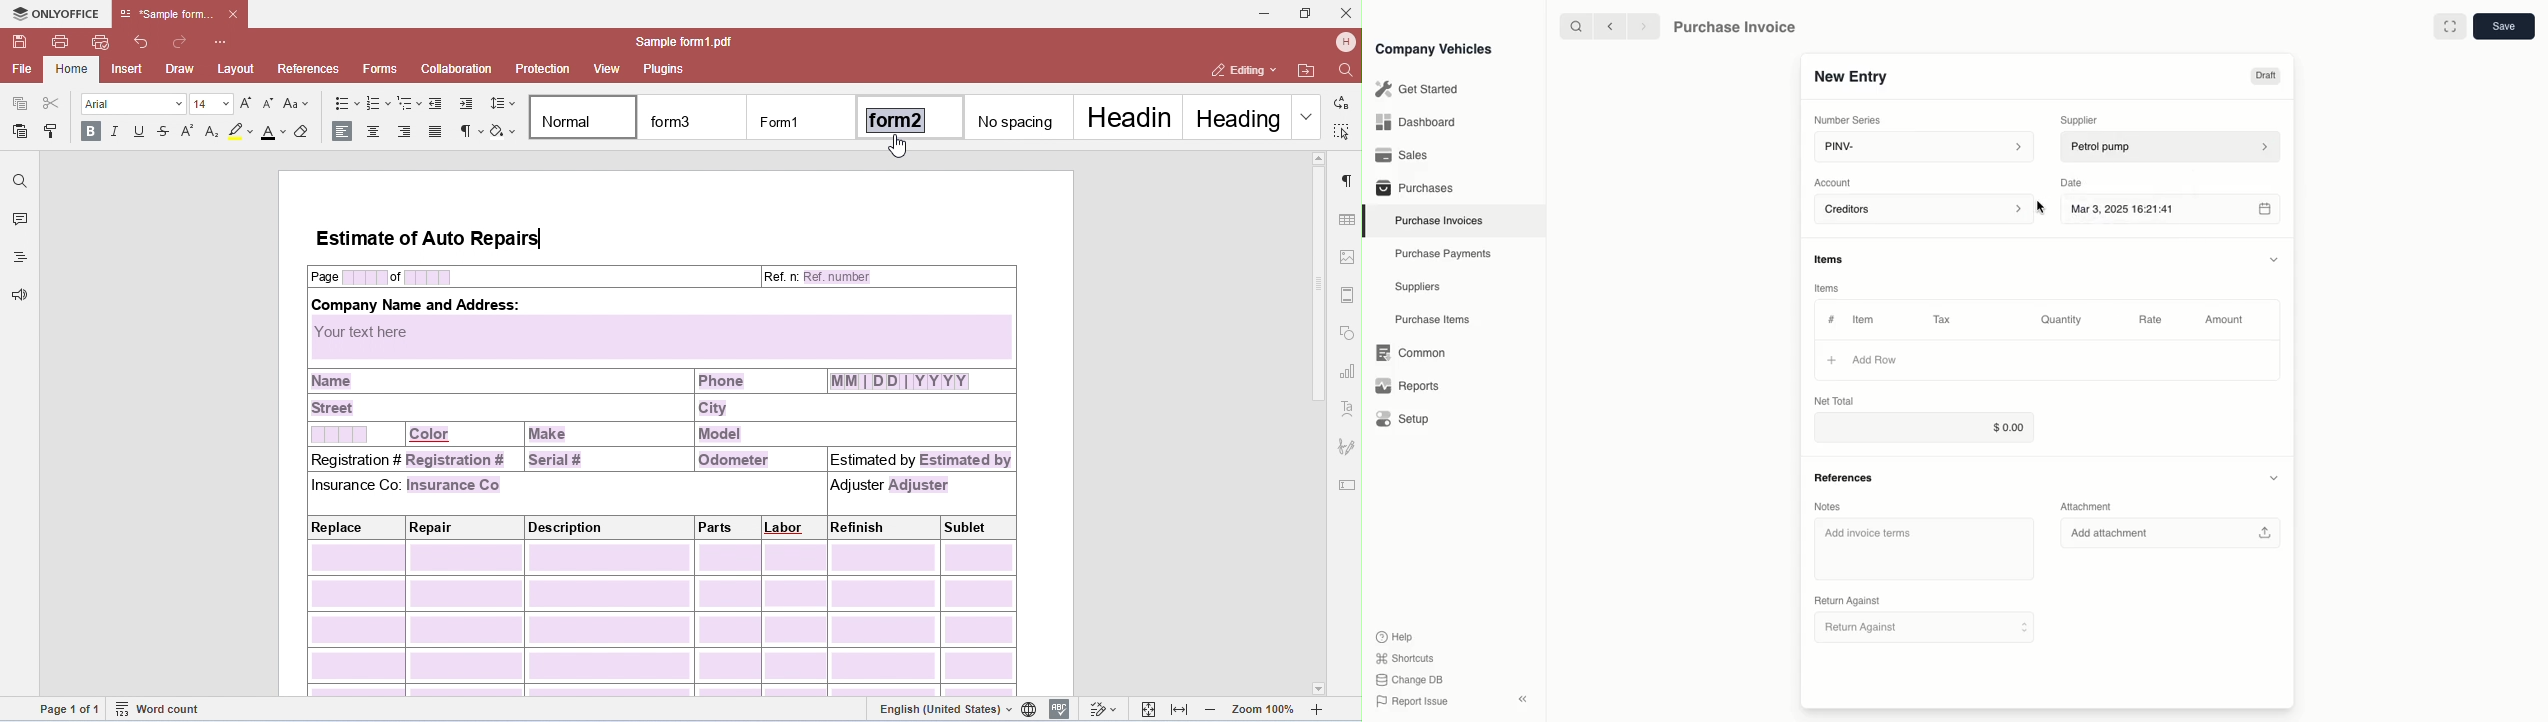 The width and height of the screenshot is (2548, 728). Describe the element at coordinates (1950, 321) in the screenshot. I see `Tax` at that location.